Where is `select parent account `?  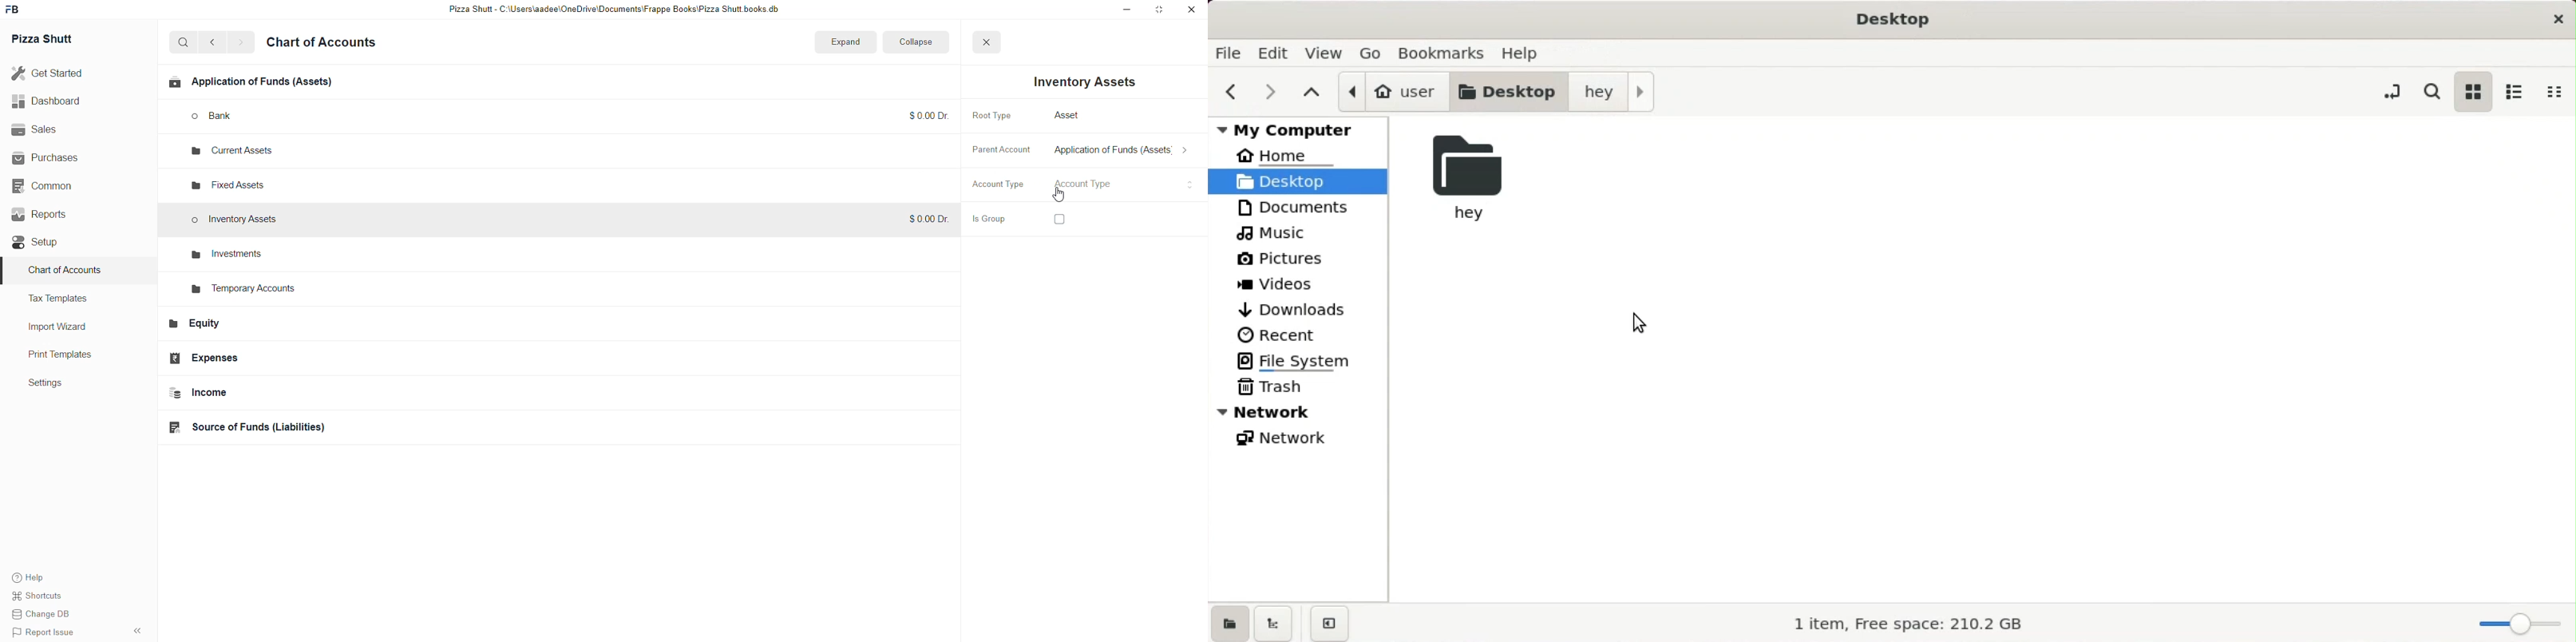 select parent account  is located at coordinates (1117, 152).